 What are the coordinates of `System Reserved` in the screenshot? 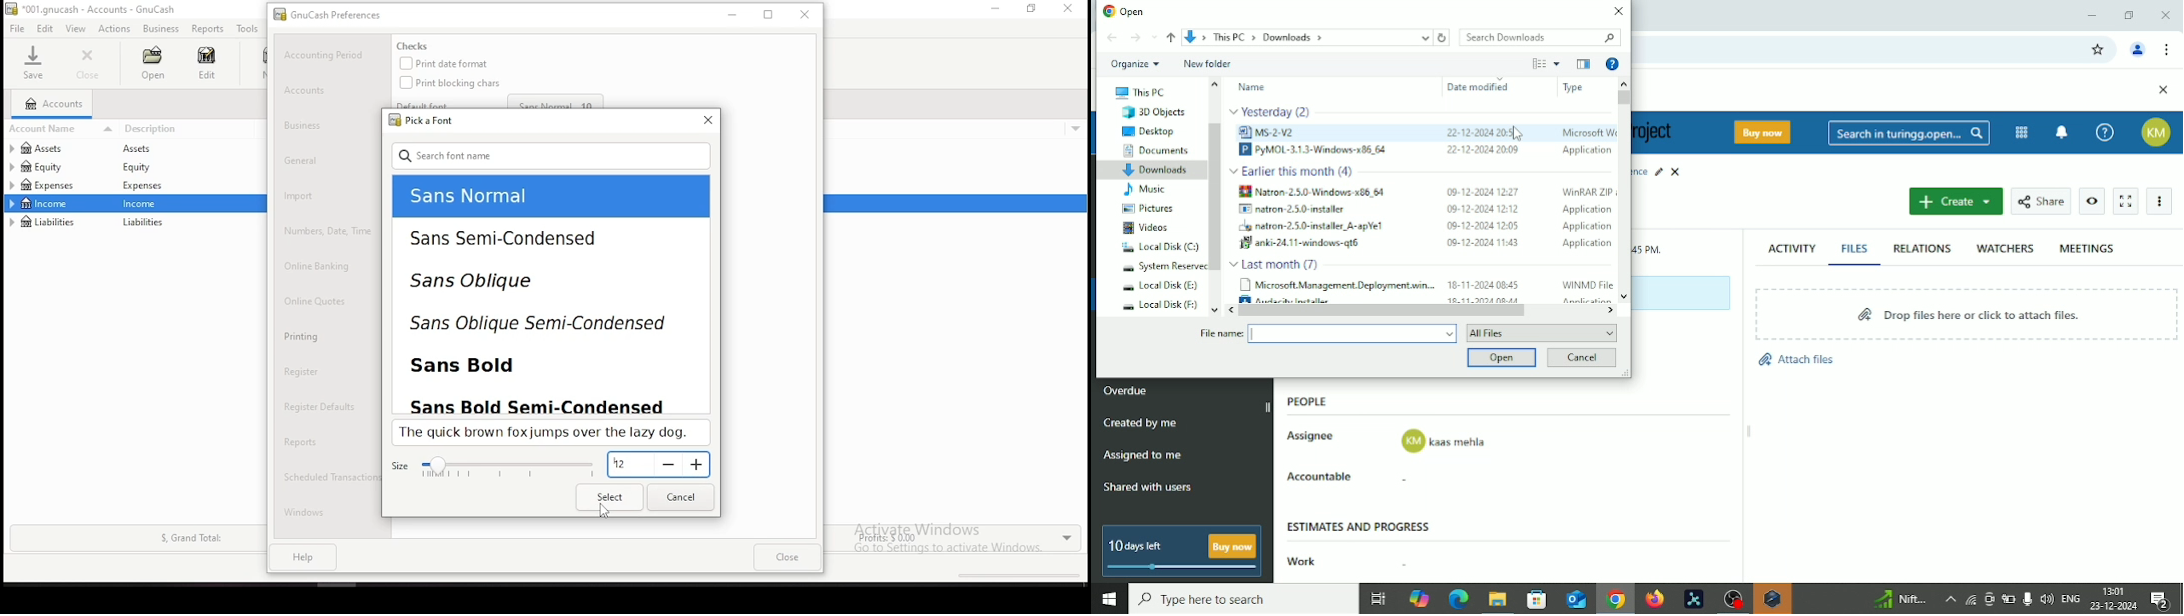 It's located at (1163, 267).